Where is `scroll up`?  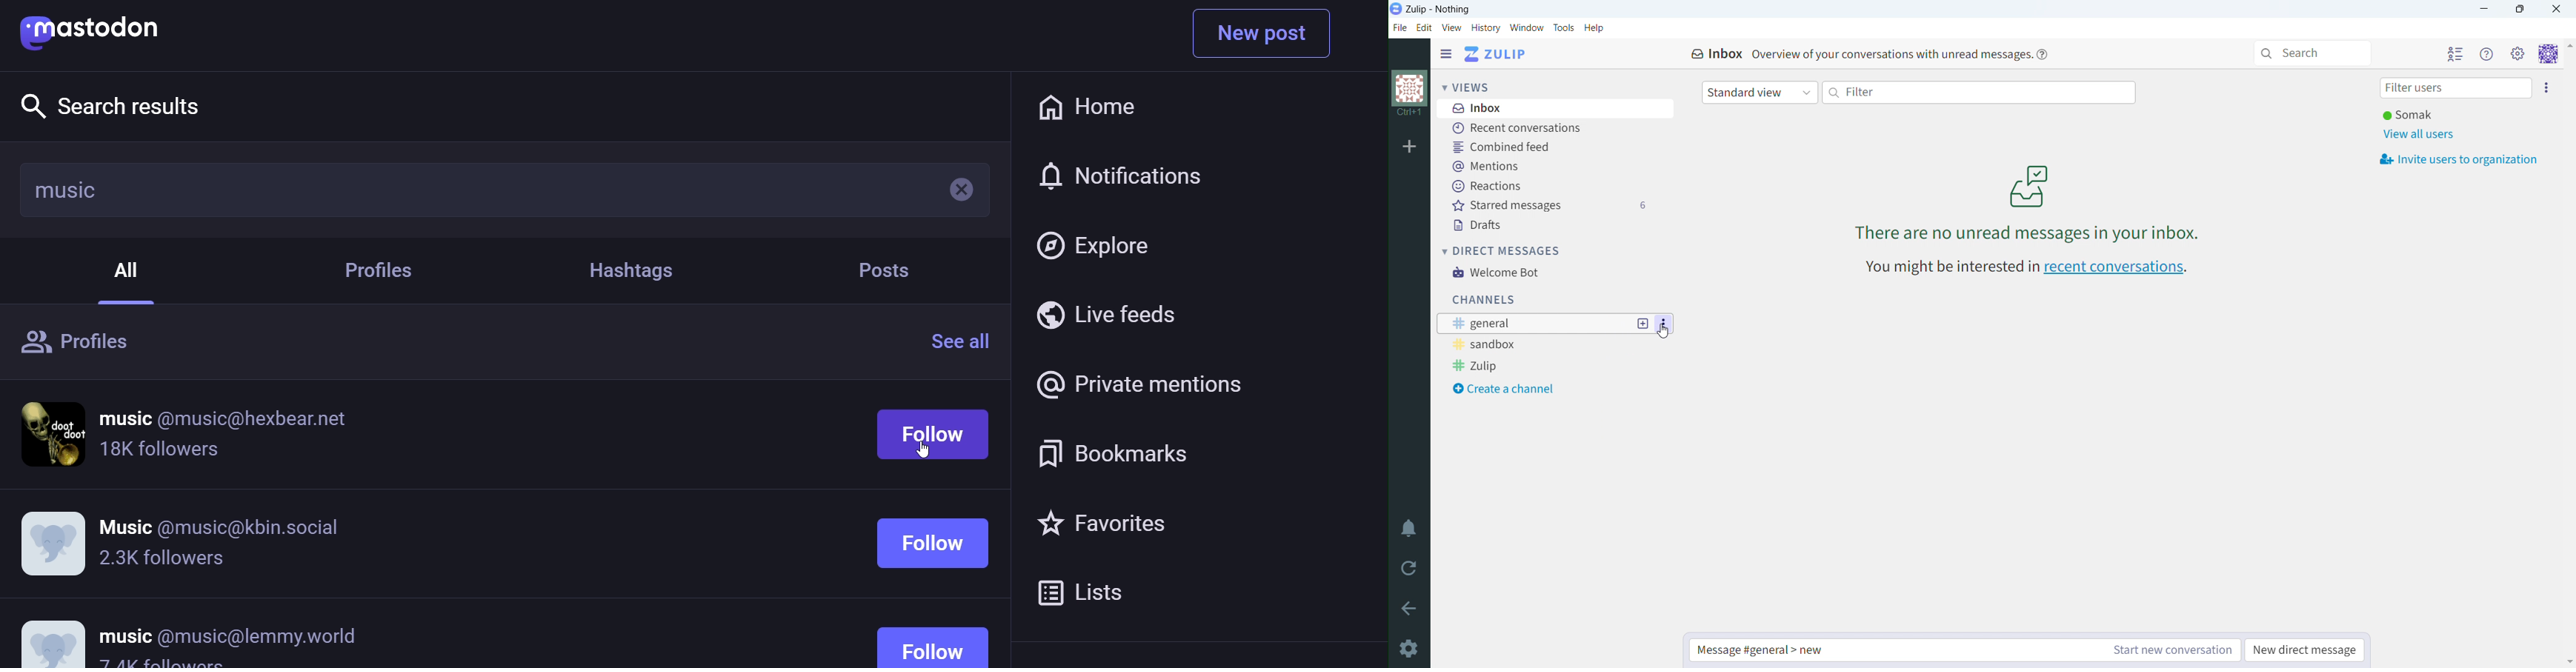 scroll up is located at coordinates (2569, 45).